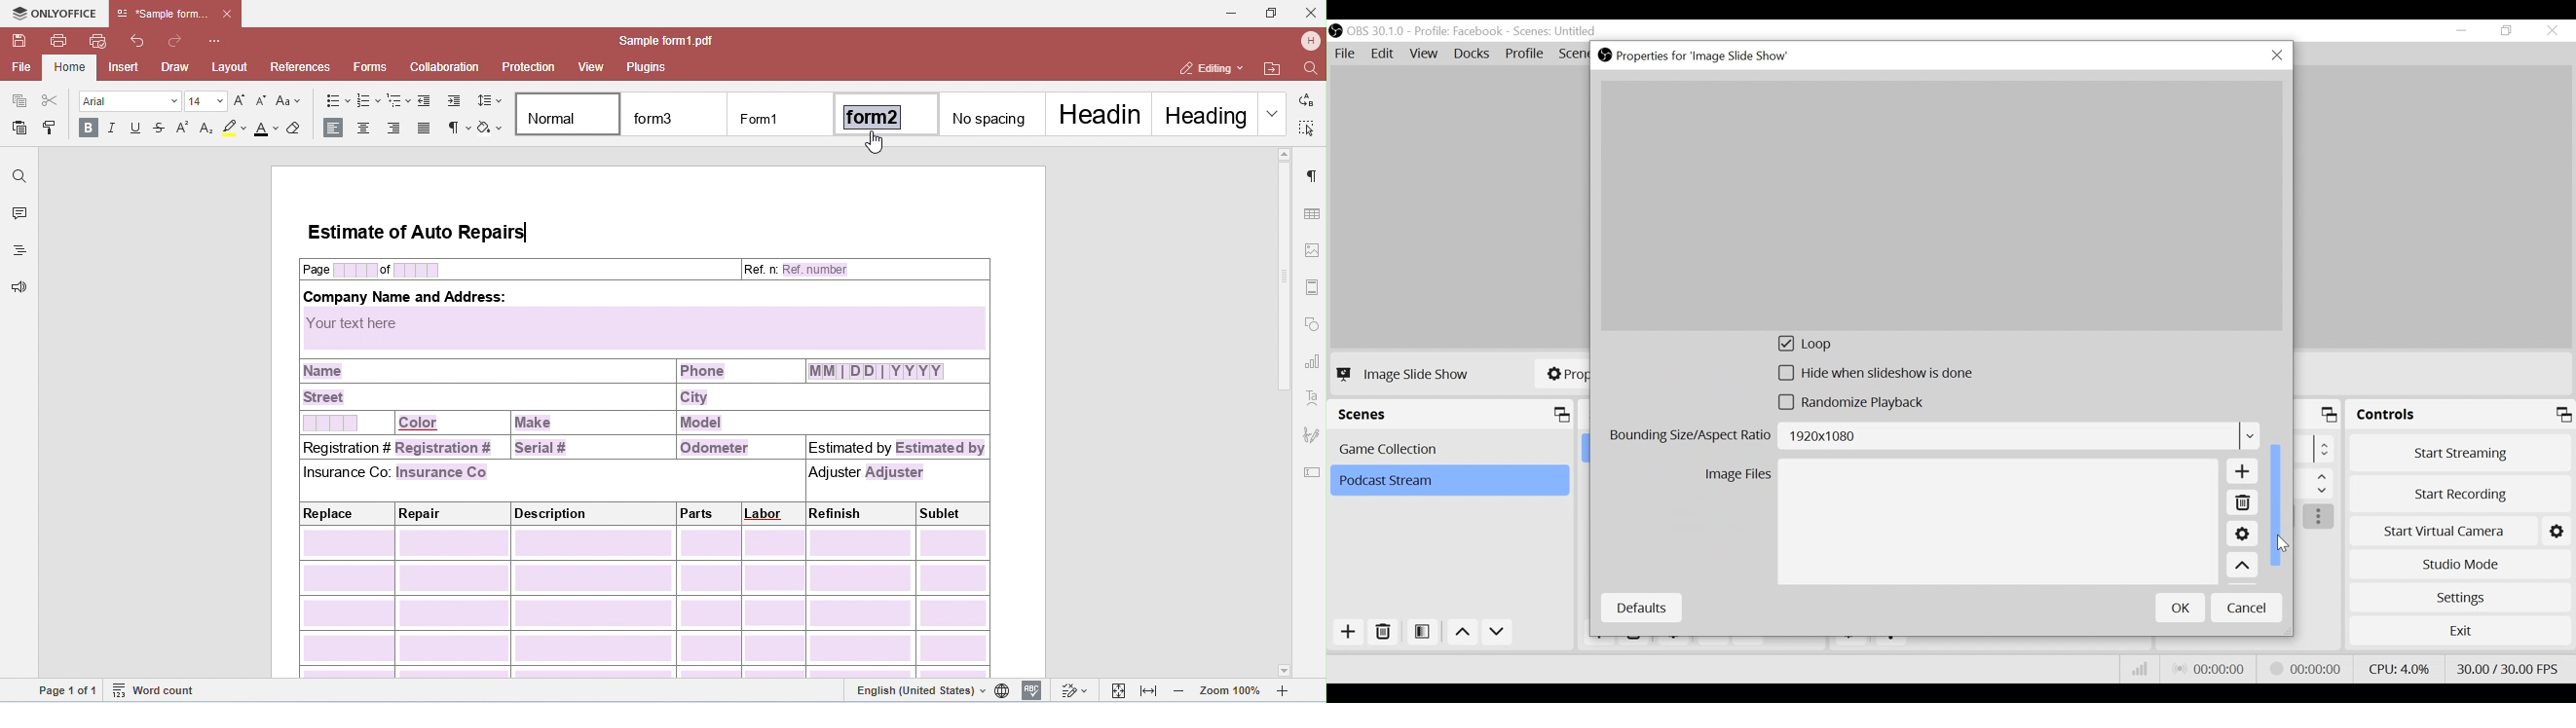 This screenshot has height=728, width=2576. Describe the element at coordinates (2461, 452) in the screenshot. I see `Start Streaming` at that location.